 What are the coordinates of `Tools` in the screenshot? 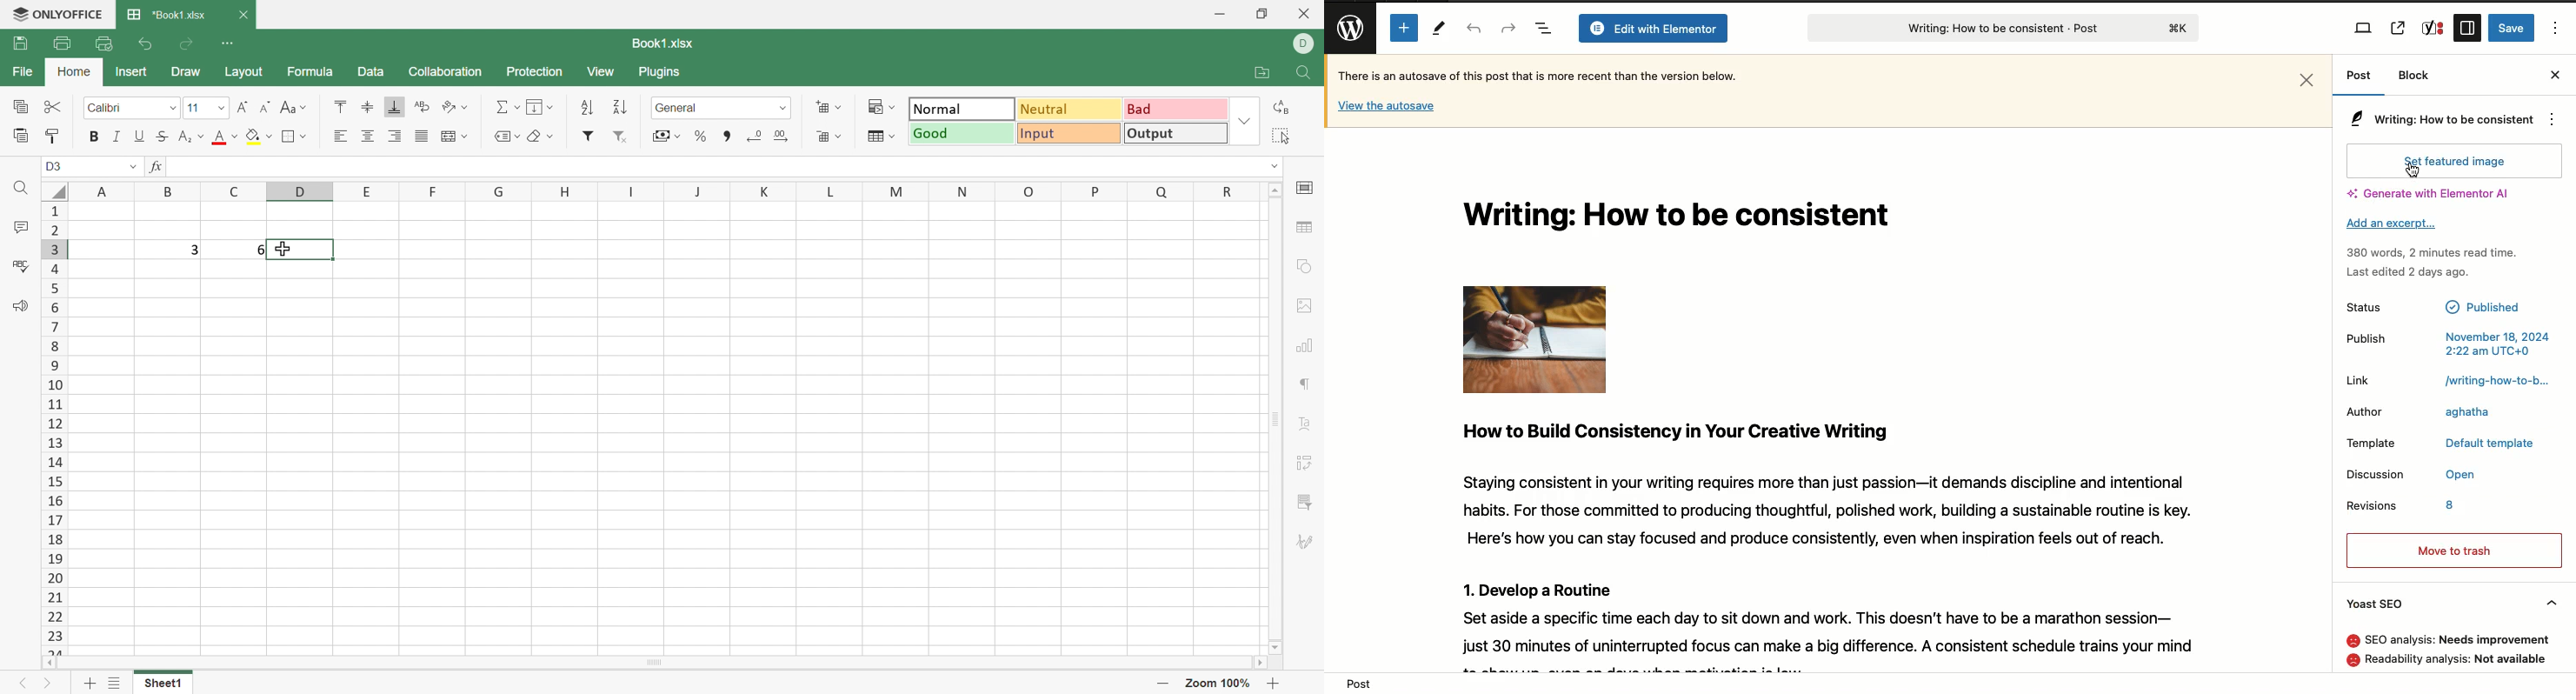 It's located at (1440, 30).